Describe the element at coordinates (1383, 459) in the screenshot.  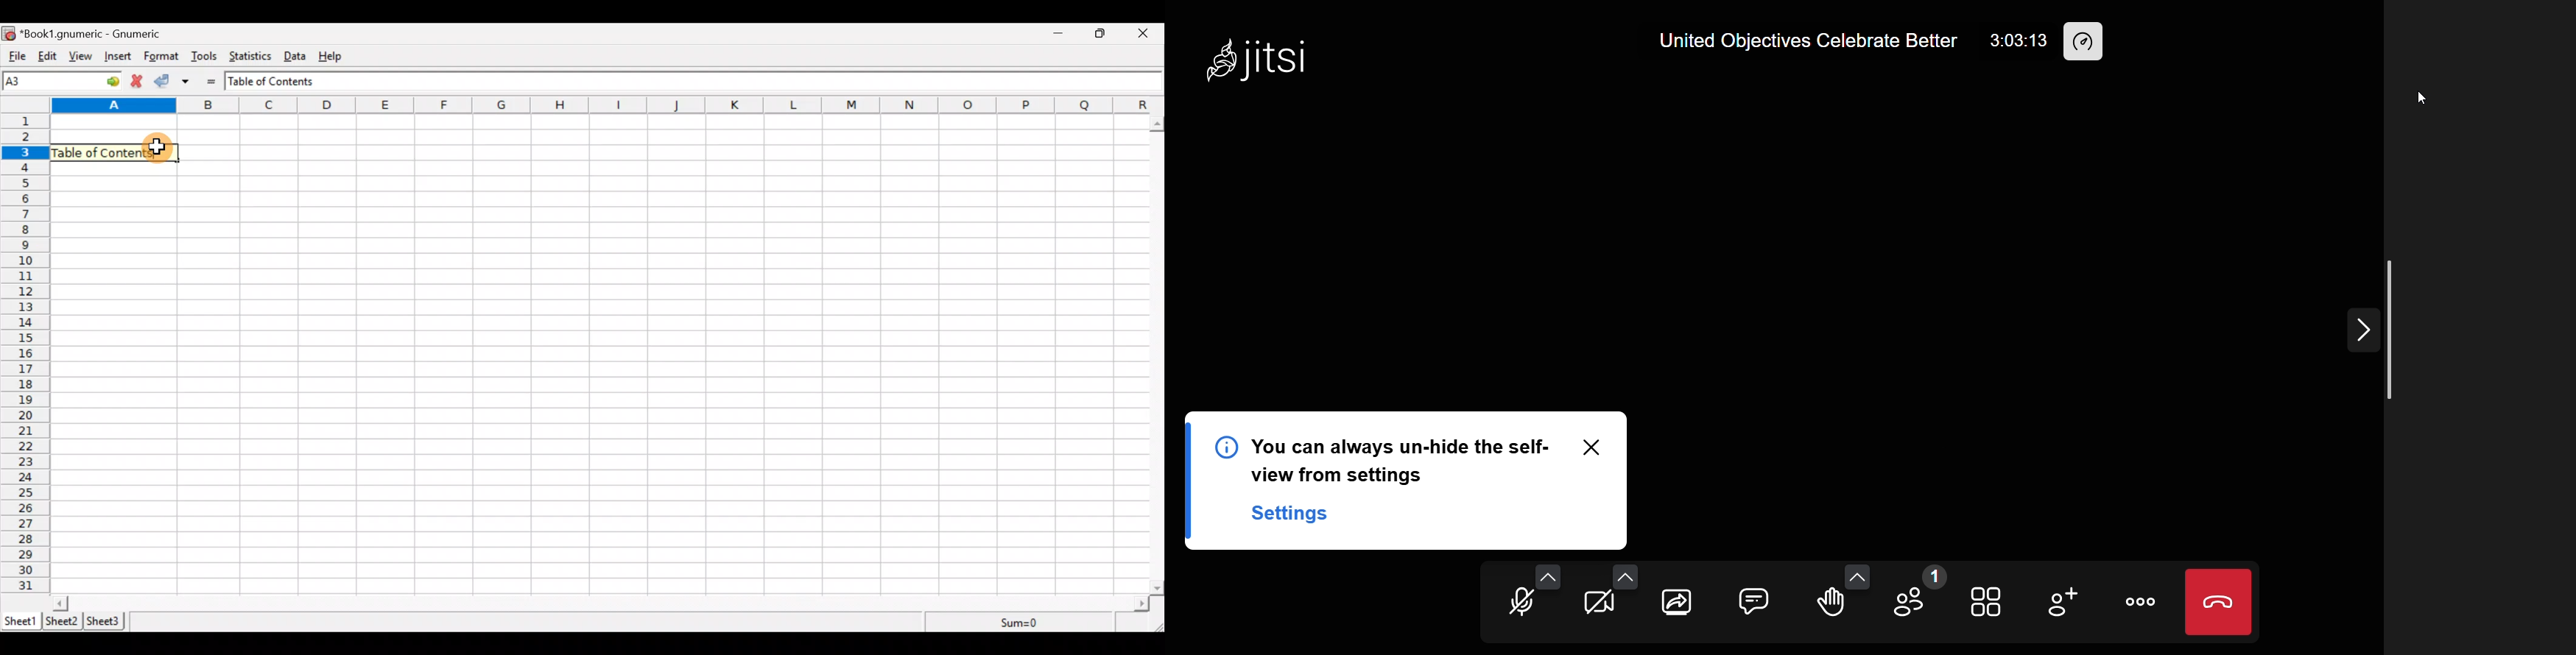
I see ` You can always un-hide the self-view from settings` at that location.